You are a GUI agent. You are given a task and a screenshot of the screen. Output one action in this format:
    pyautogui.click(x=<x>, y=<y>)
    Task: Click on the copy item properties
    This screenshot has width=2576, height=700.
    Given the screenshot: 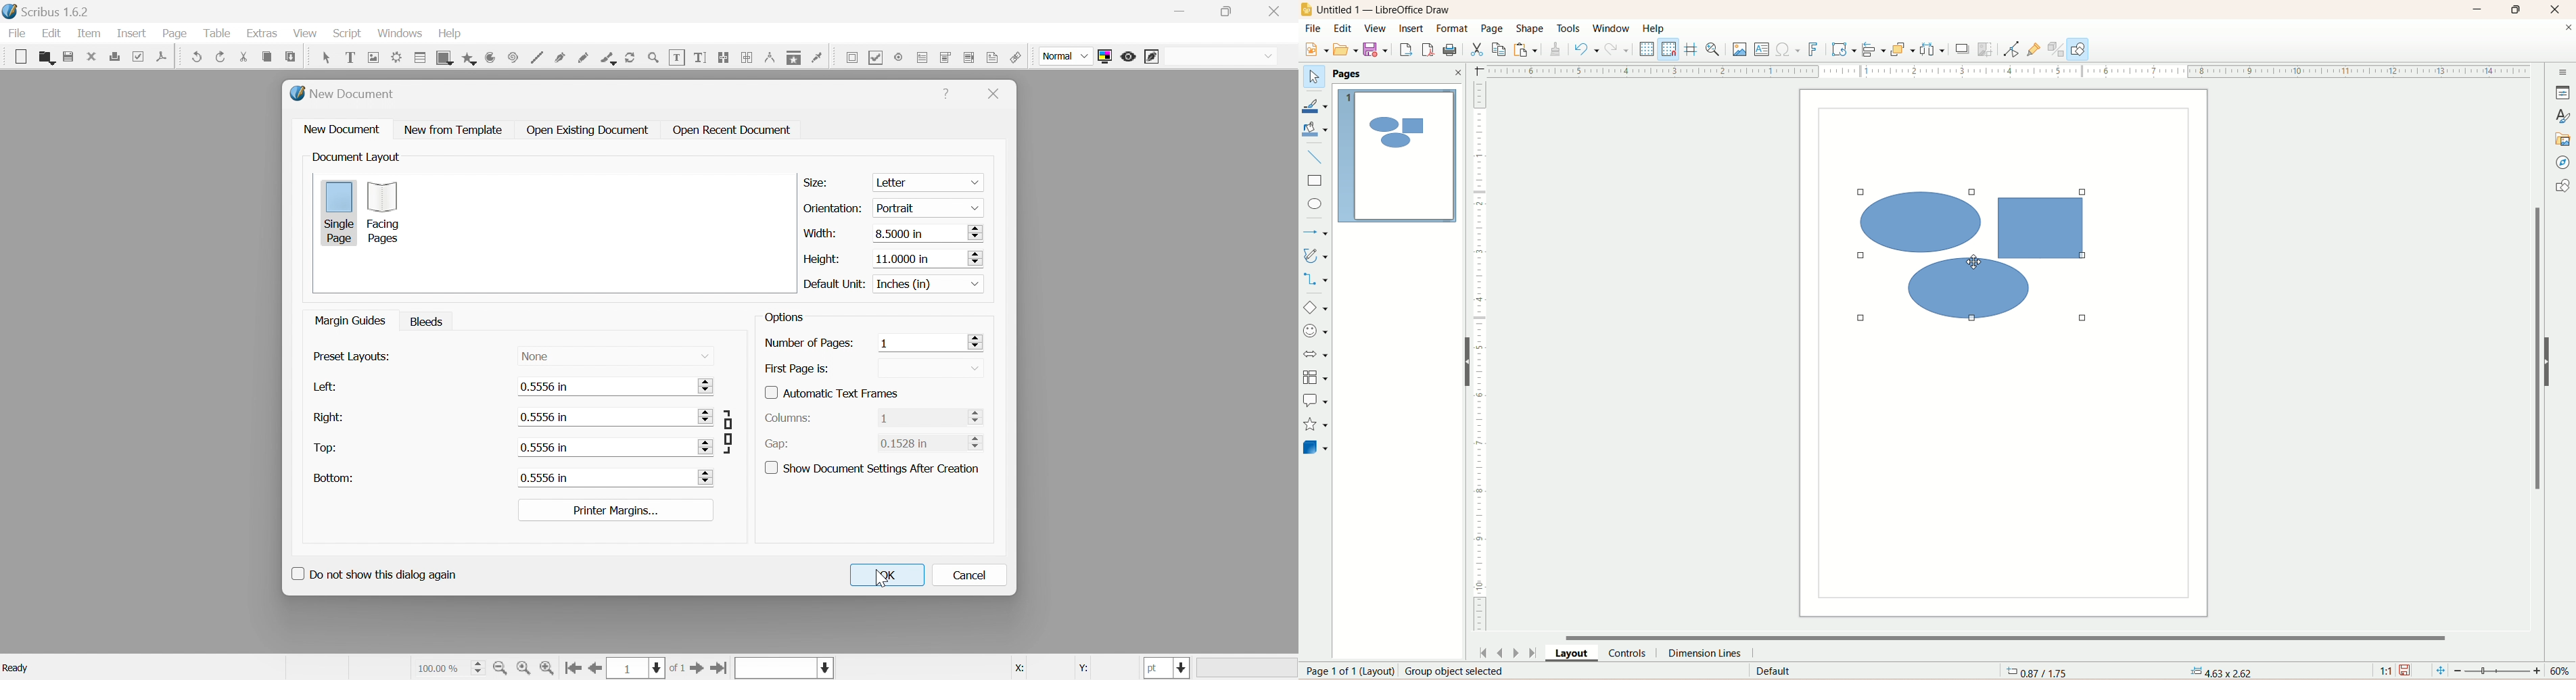 What is the action you would take?
    pyautogui.click(x=794, y=57)
    